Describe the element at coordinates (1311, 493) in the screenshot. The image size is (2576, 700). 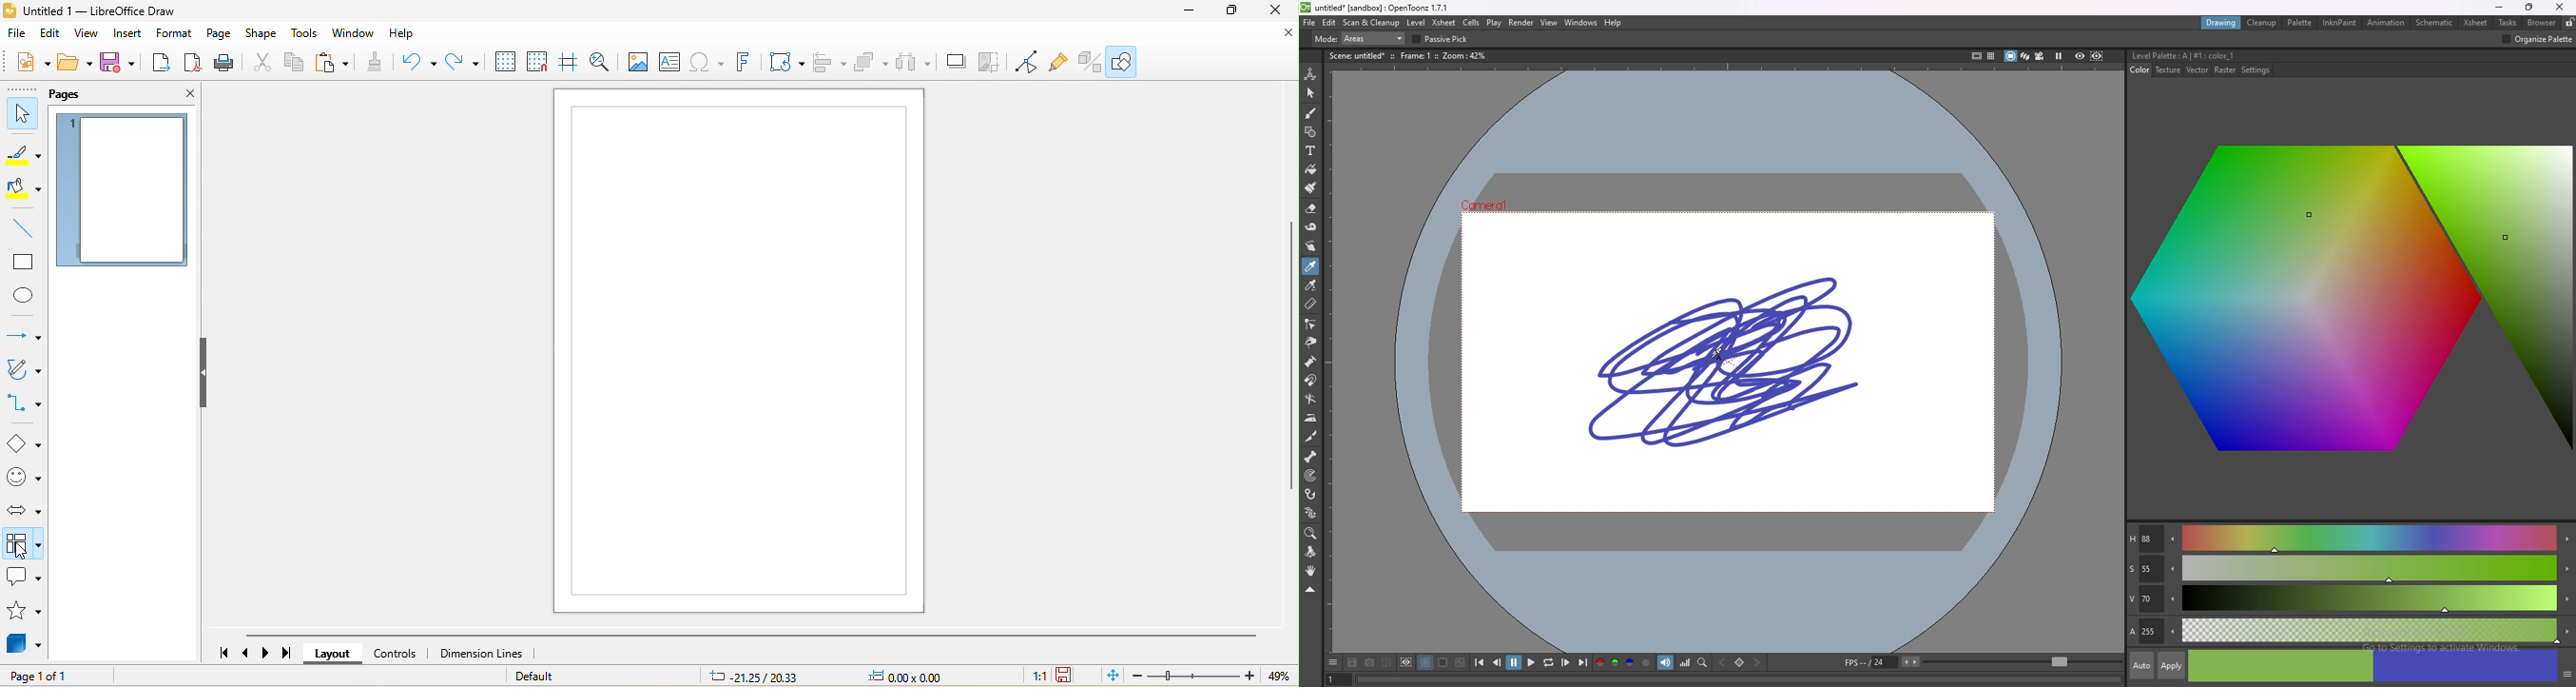
I see `hook tool` at that location.